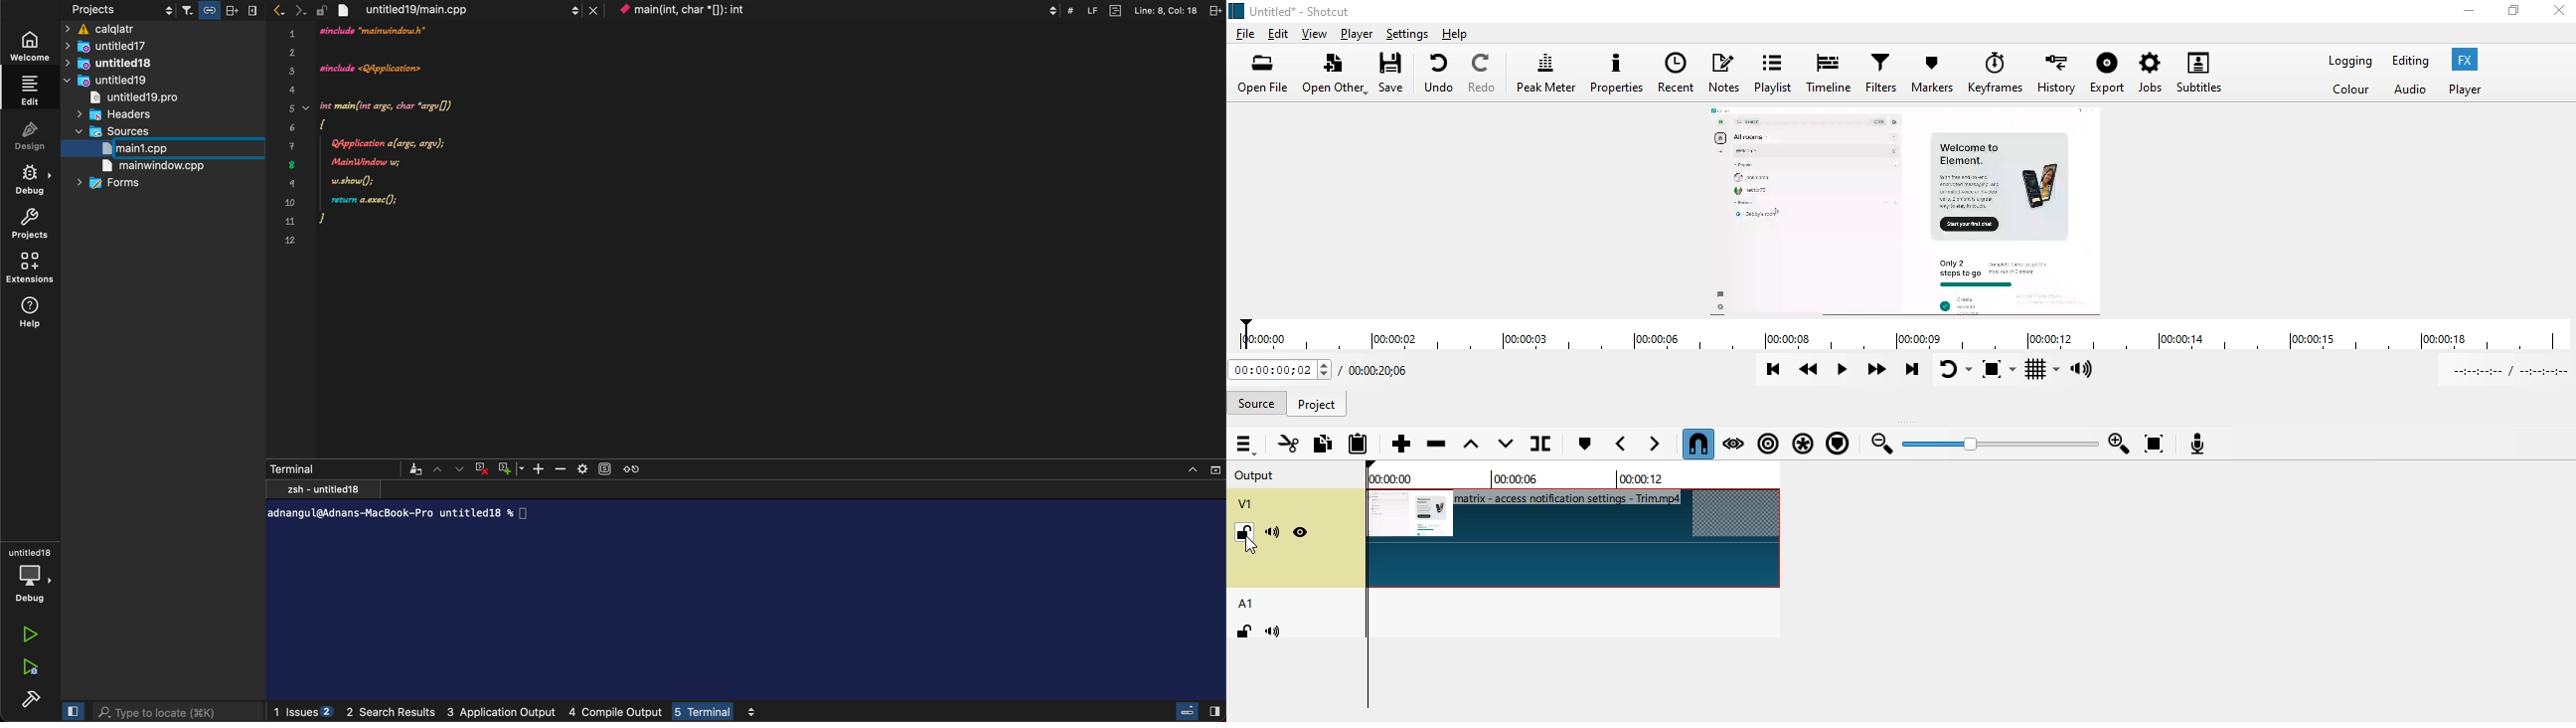 This screenshot has height=728, width=2576. Describe the element at coordinates (1247, 32) in the screenshot. I see `file` at that location.